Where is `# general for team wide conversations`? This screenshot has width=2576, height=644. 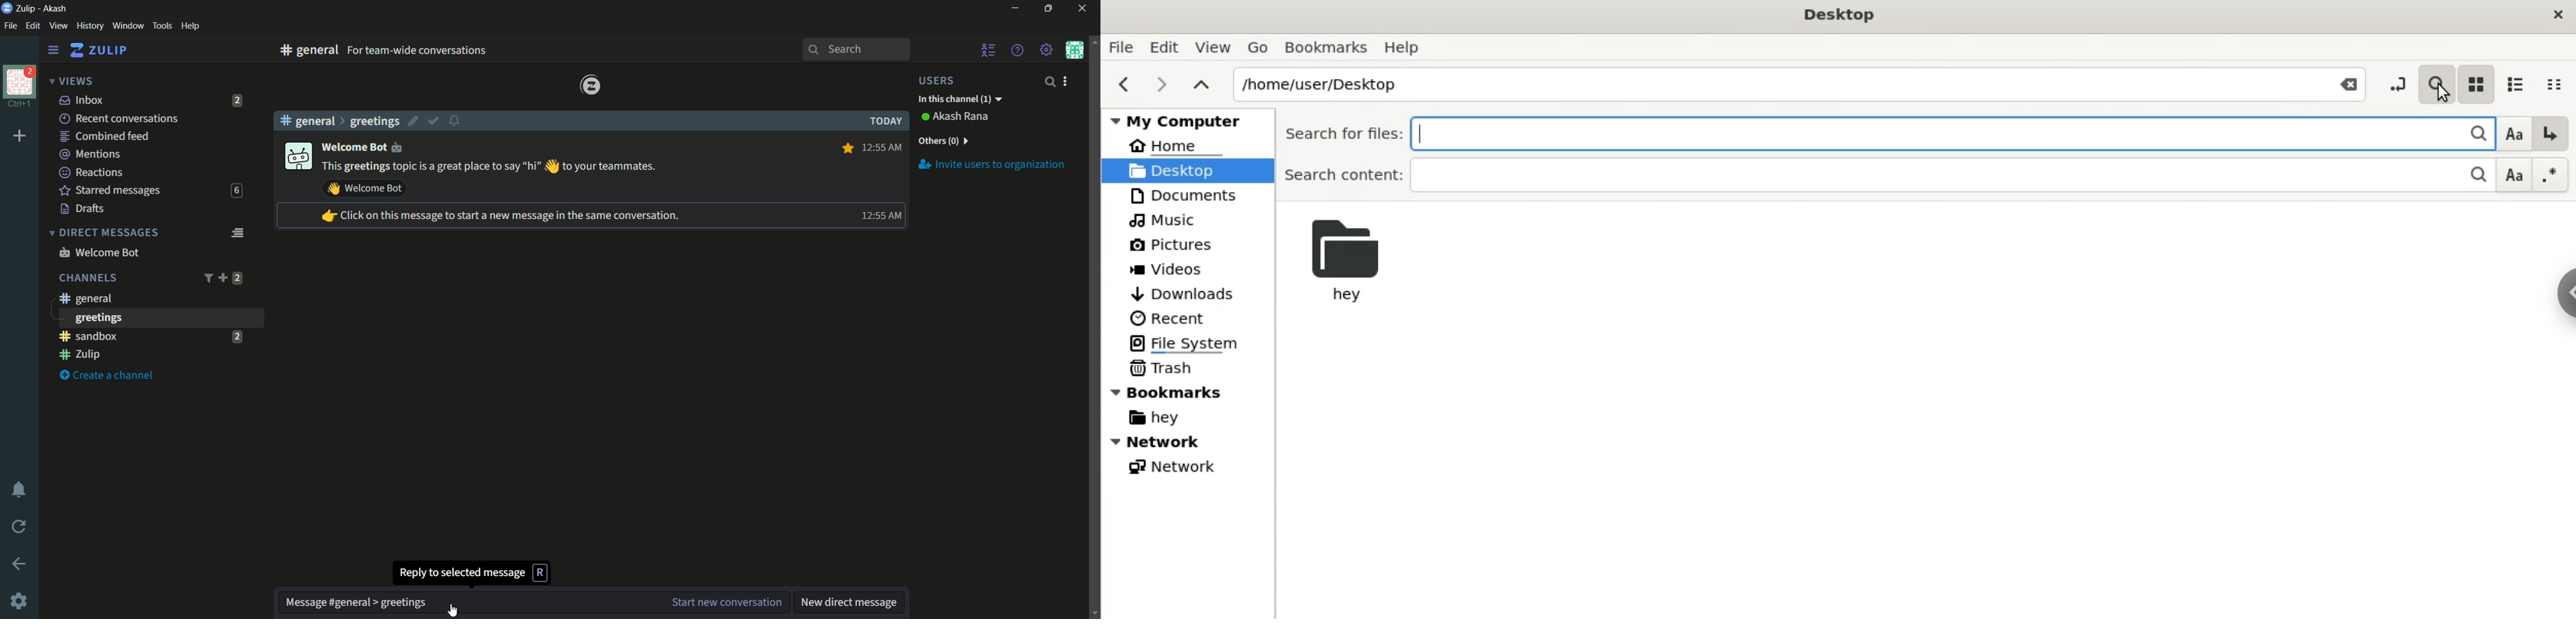 # general for team wide conversations is located at coordinates (437, 50).